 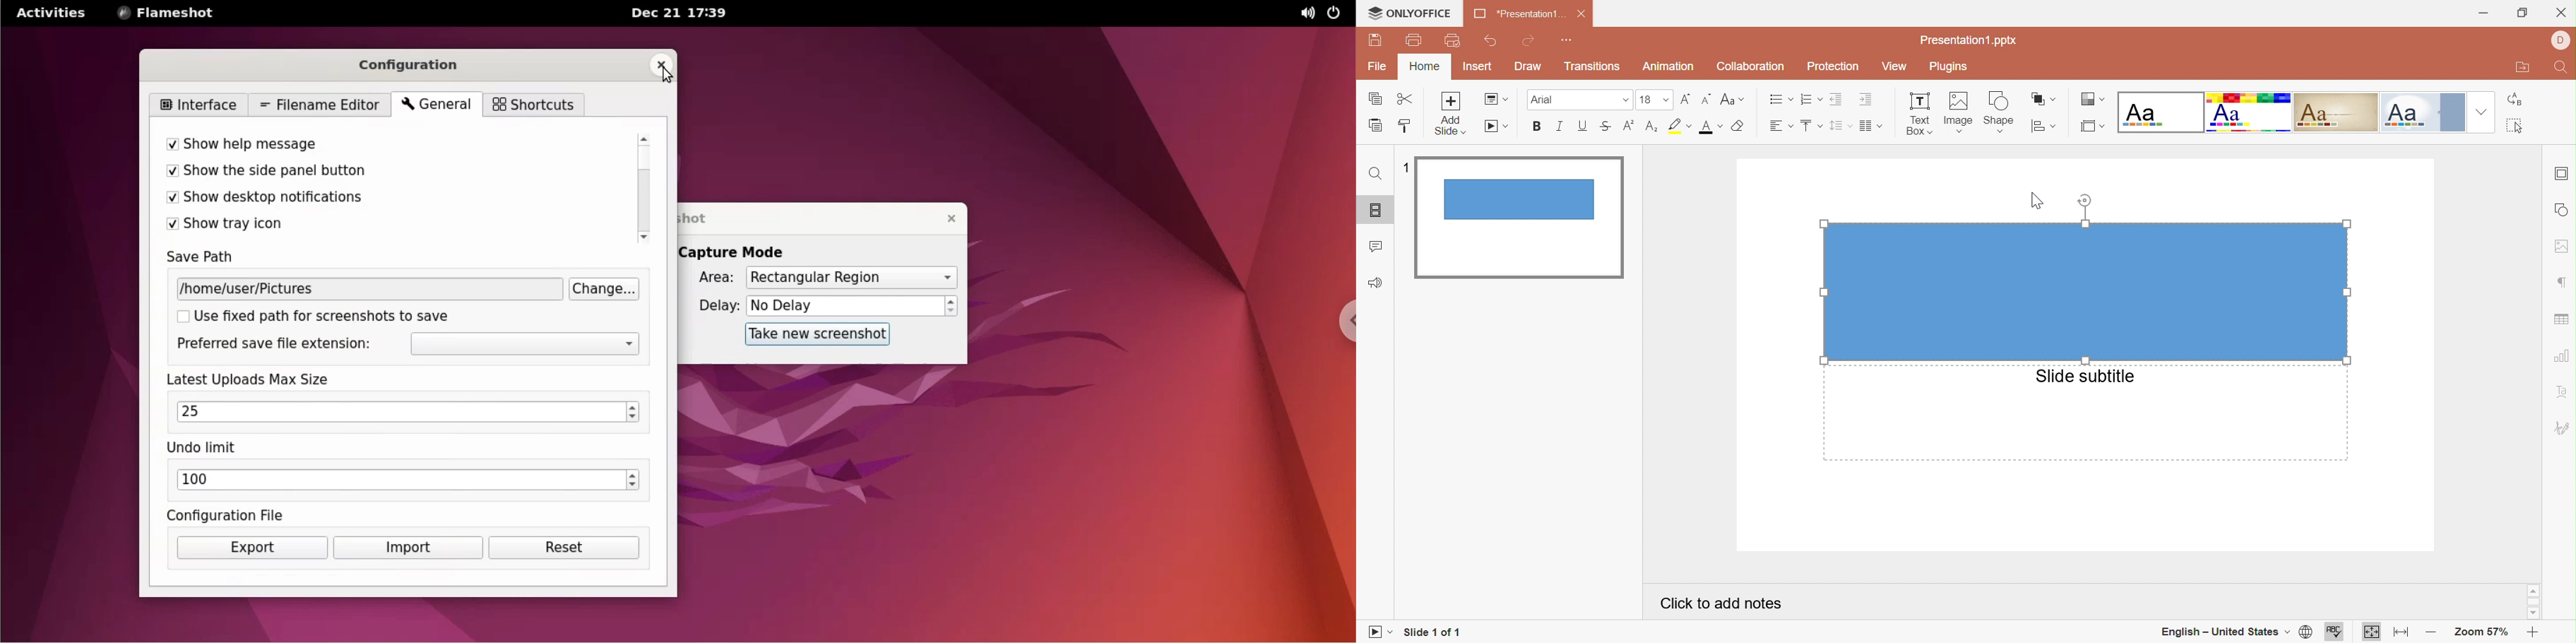 What do you see at coordinates (2093, 126) in the screenshot?
I see `Change slide size` at bounding box center [2093, 126].